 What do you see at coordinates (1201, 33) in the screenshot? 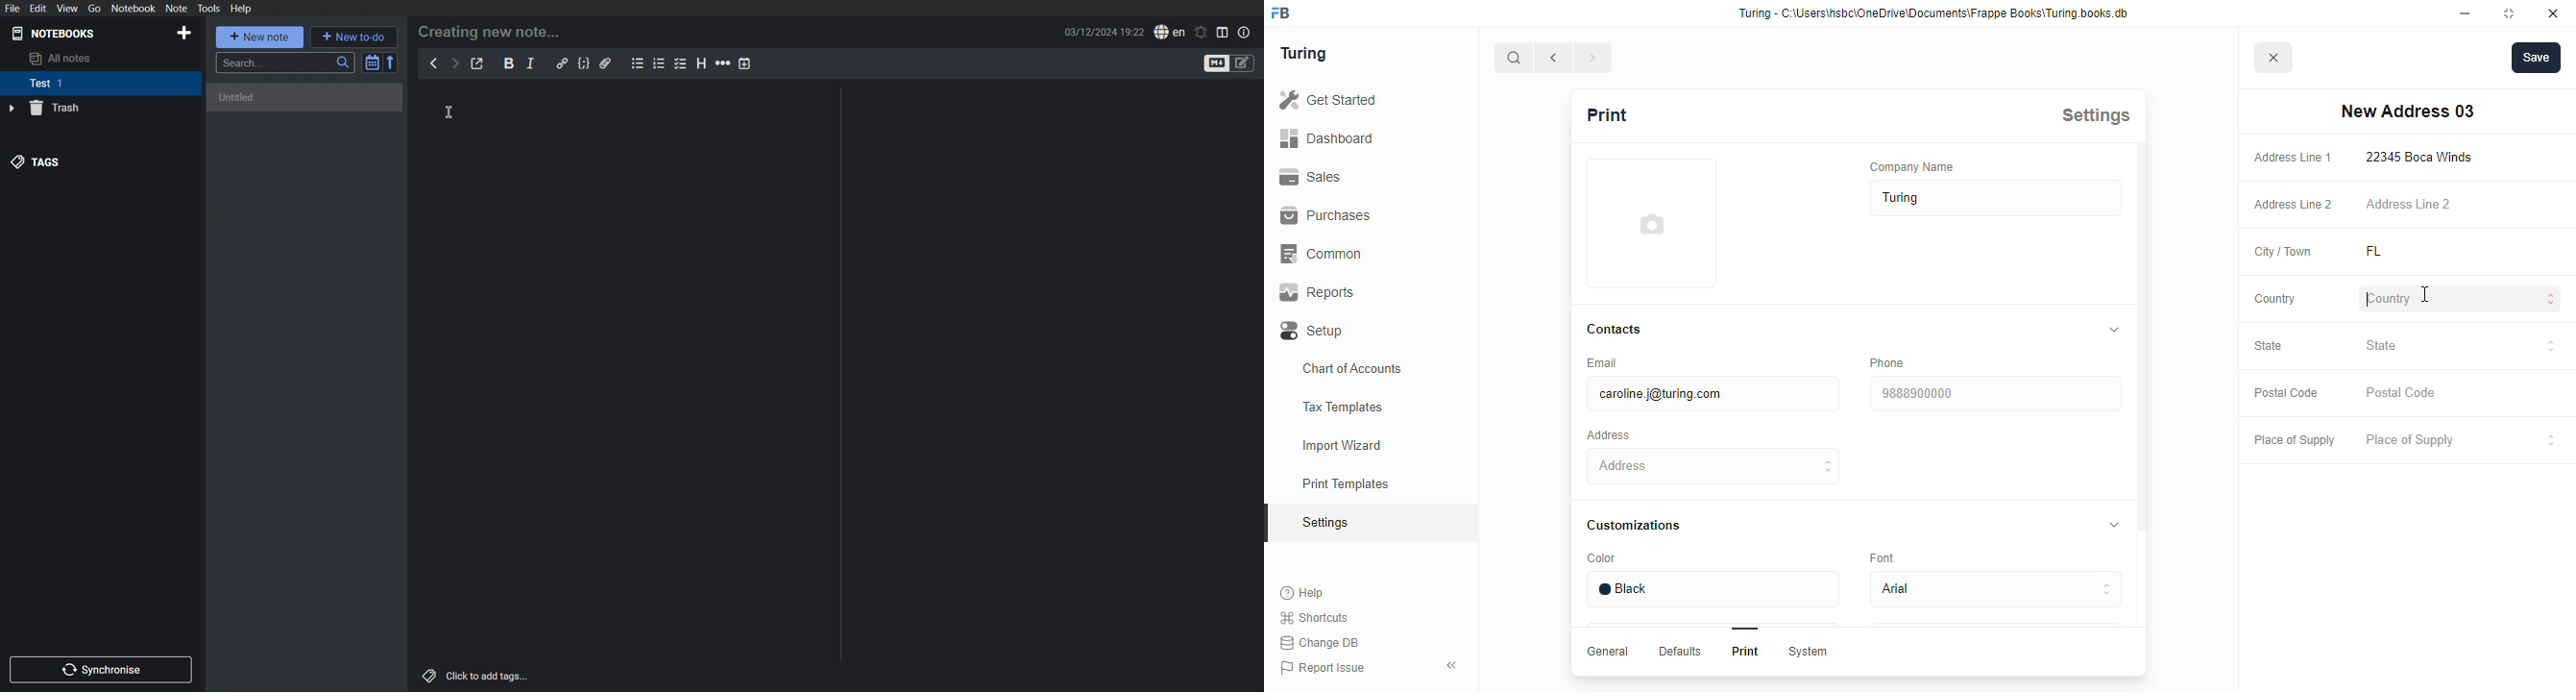
I see `Notifications` at bounding box center [1201, 33].